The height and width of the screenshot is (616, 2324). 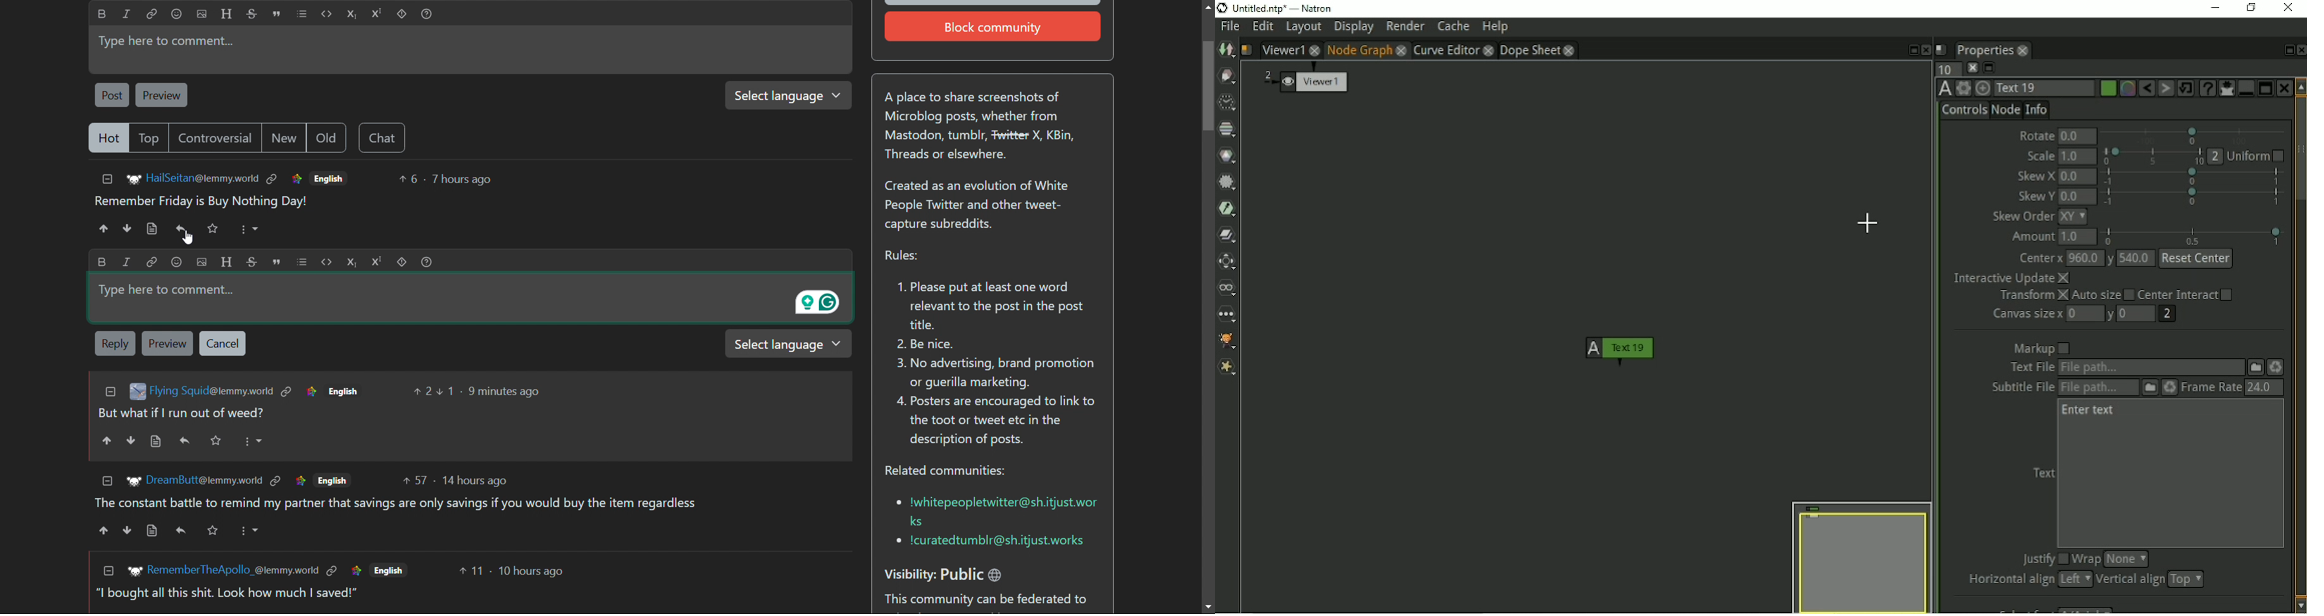 I want to click on help, so click(x=430, y=261).